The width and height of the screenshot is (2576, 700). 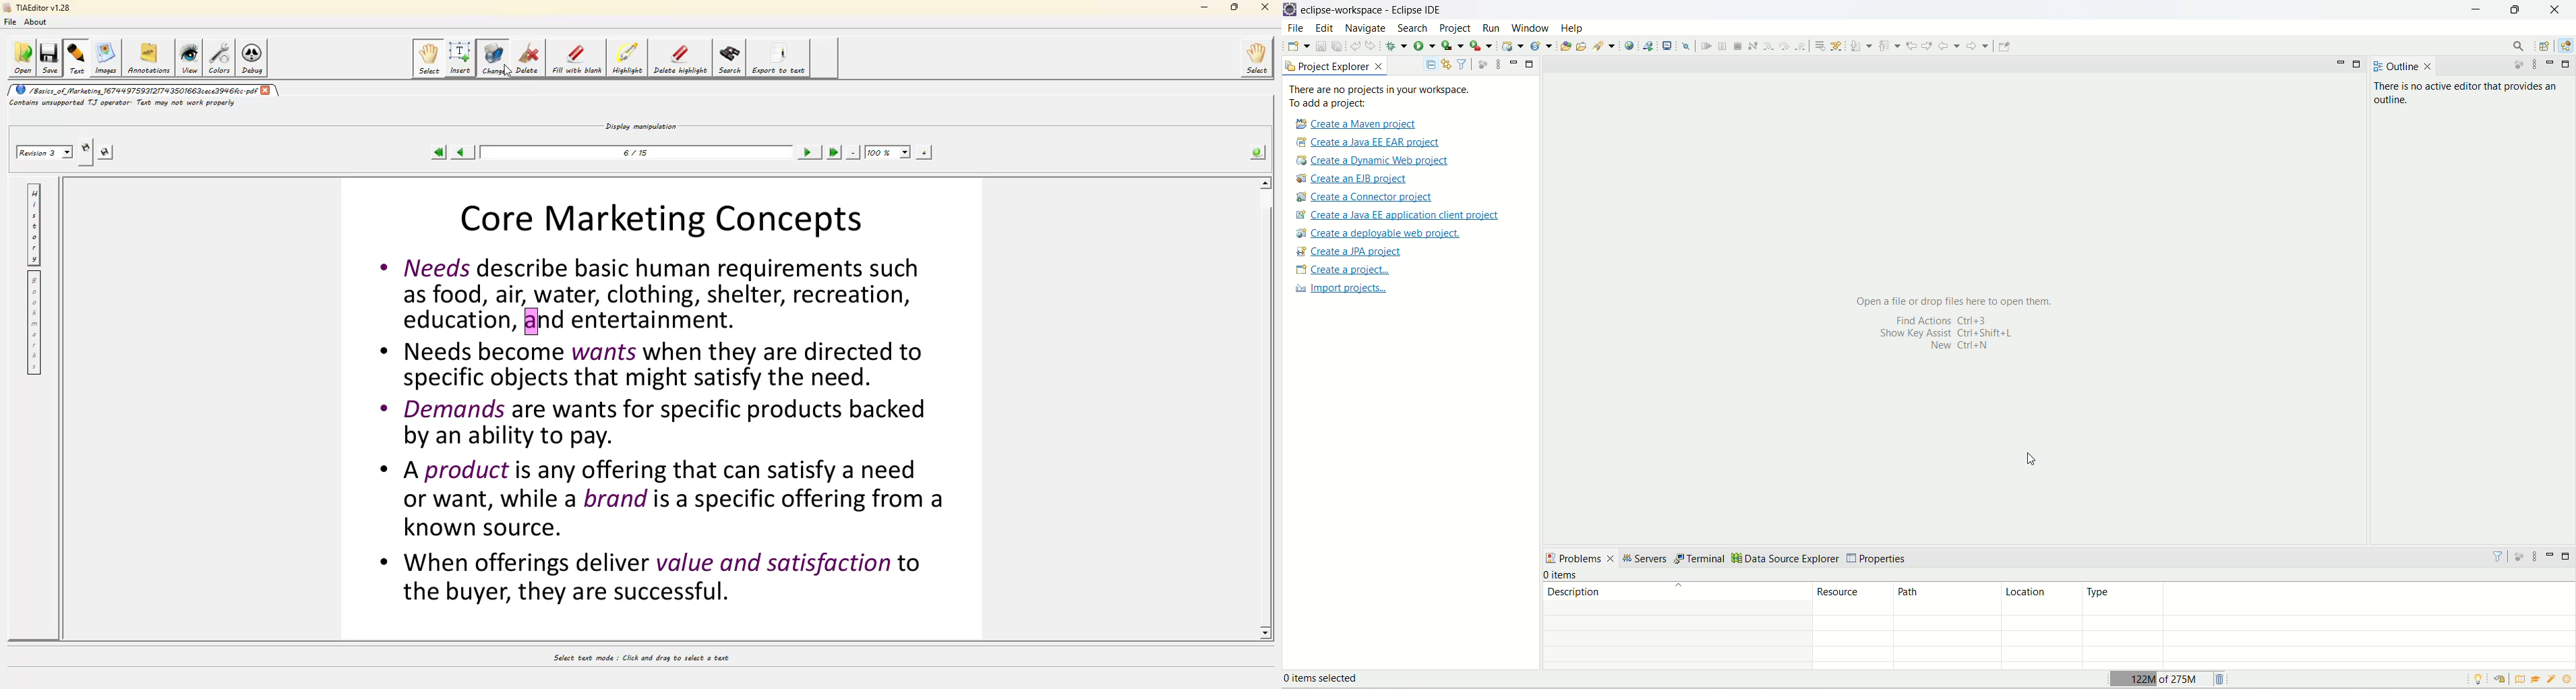 What do you see at coordinates (638, 156) in the screenshot?
I see `6/15` at bounding box center [638, 156].